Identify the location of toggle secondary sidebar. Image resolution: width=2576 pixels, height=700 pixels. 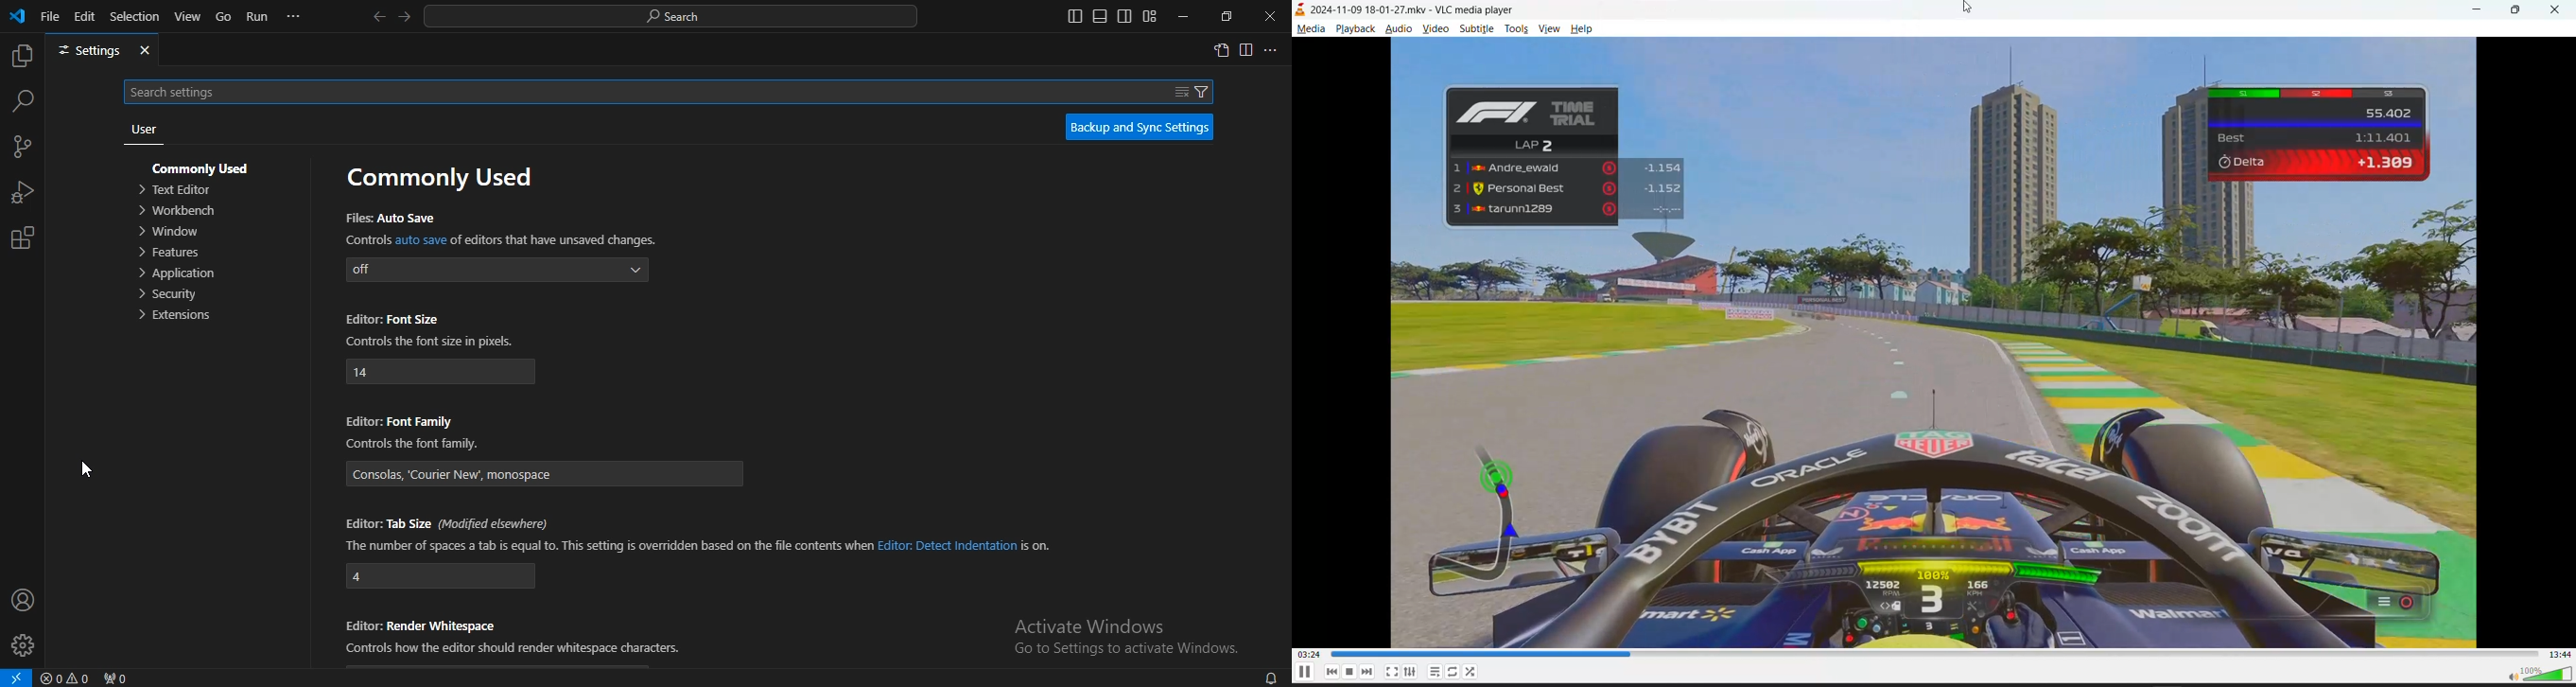
(1124, 16).